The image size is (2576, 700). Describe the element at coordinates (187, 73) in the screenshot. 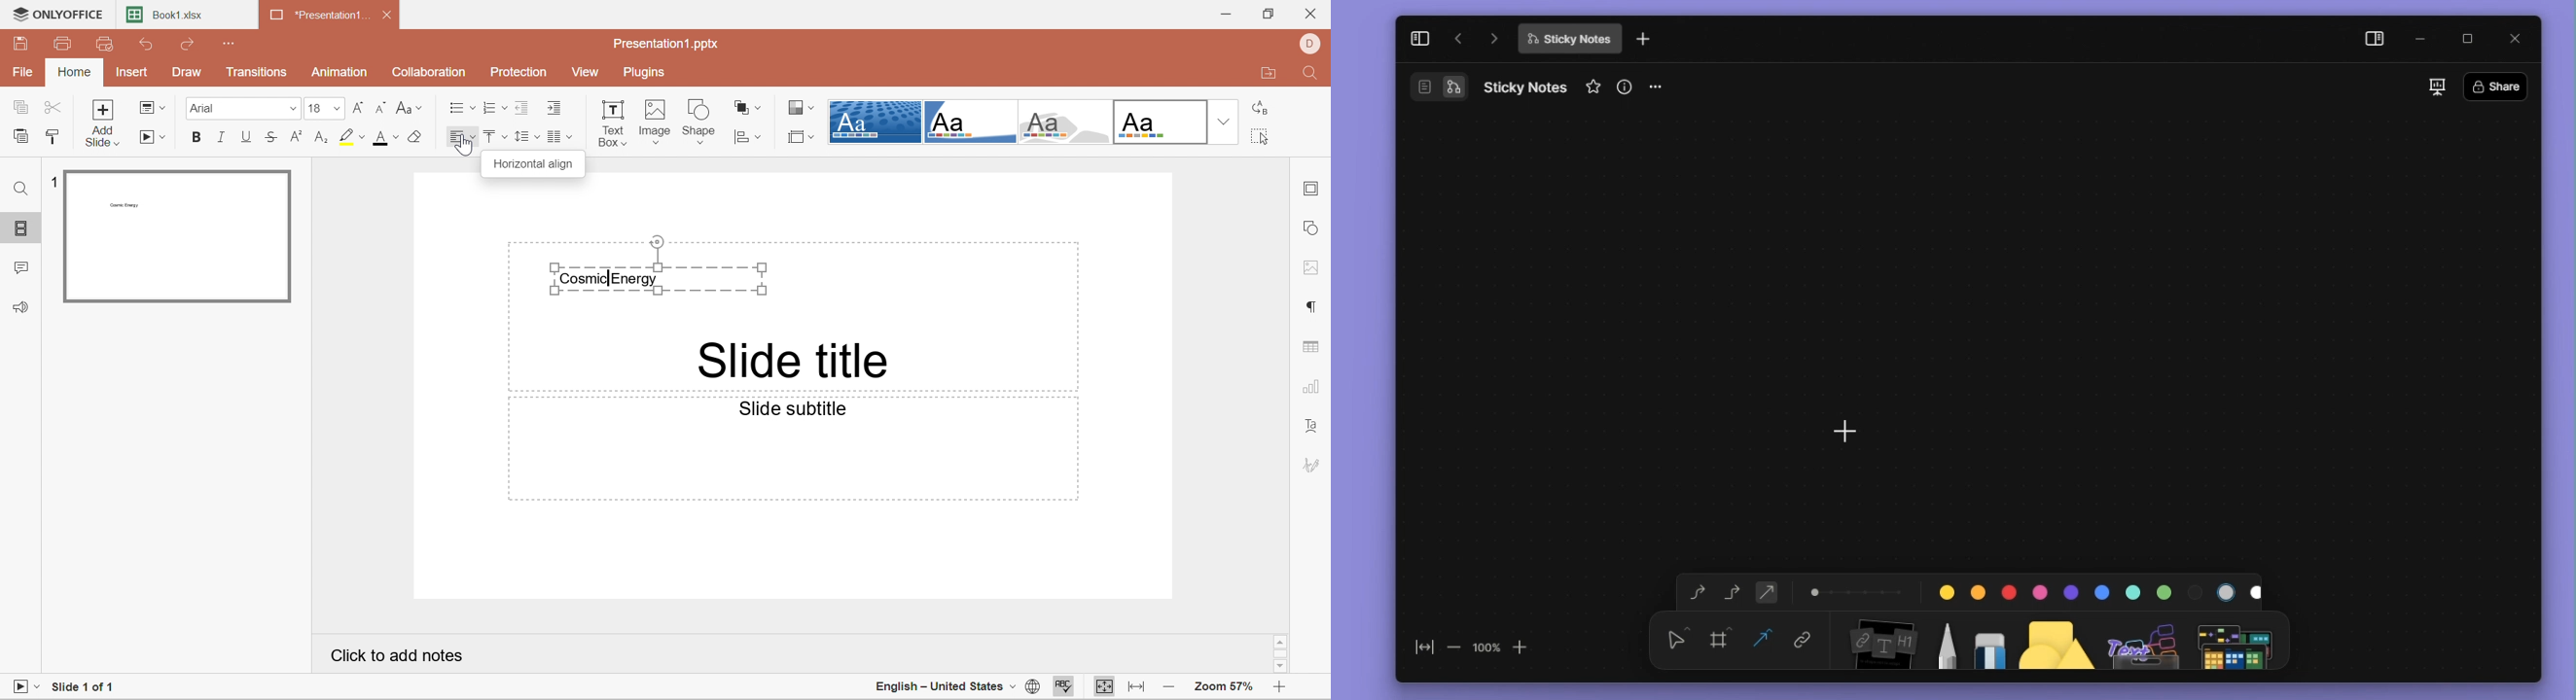

I see `Draw` at that location.